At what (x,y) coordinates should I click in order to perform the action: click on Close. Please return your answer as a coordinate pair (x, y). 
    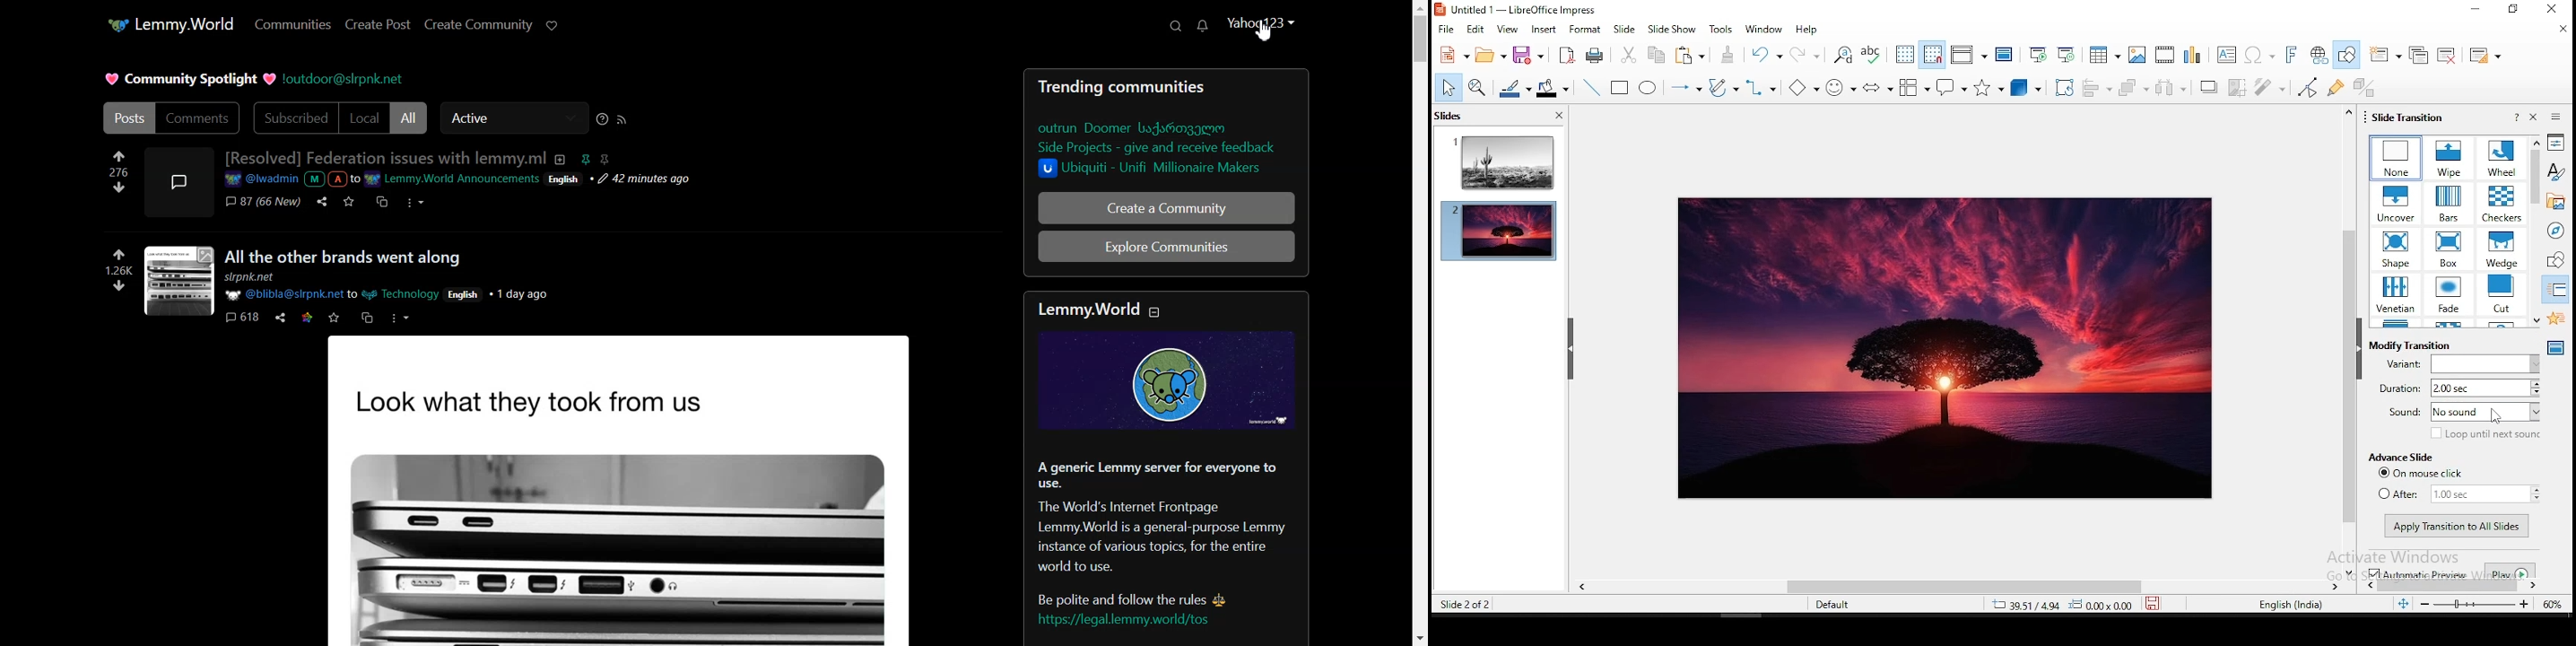
    Looking at the image, I should click on (2549, 11).